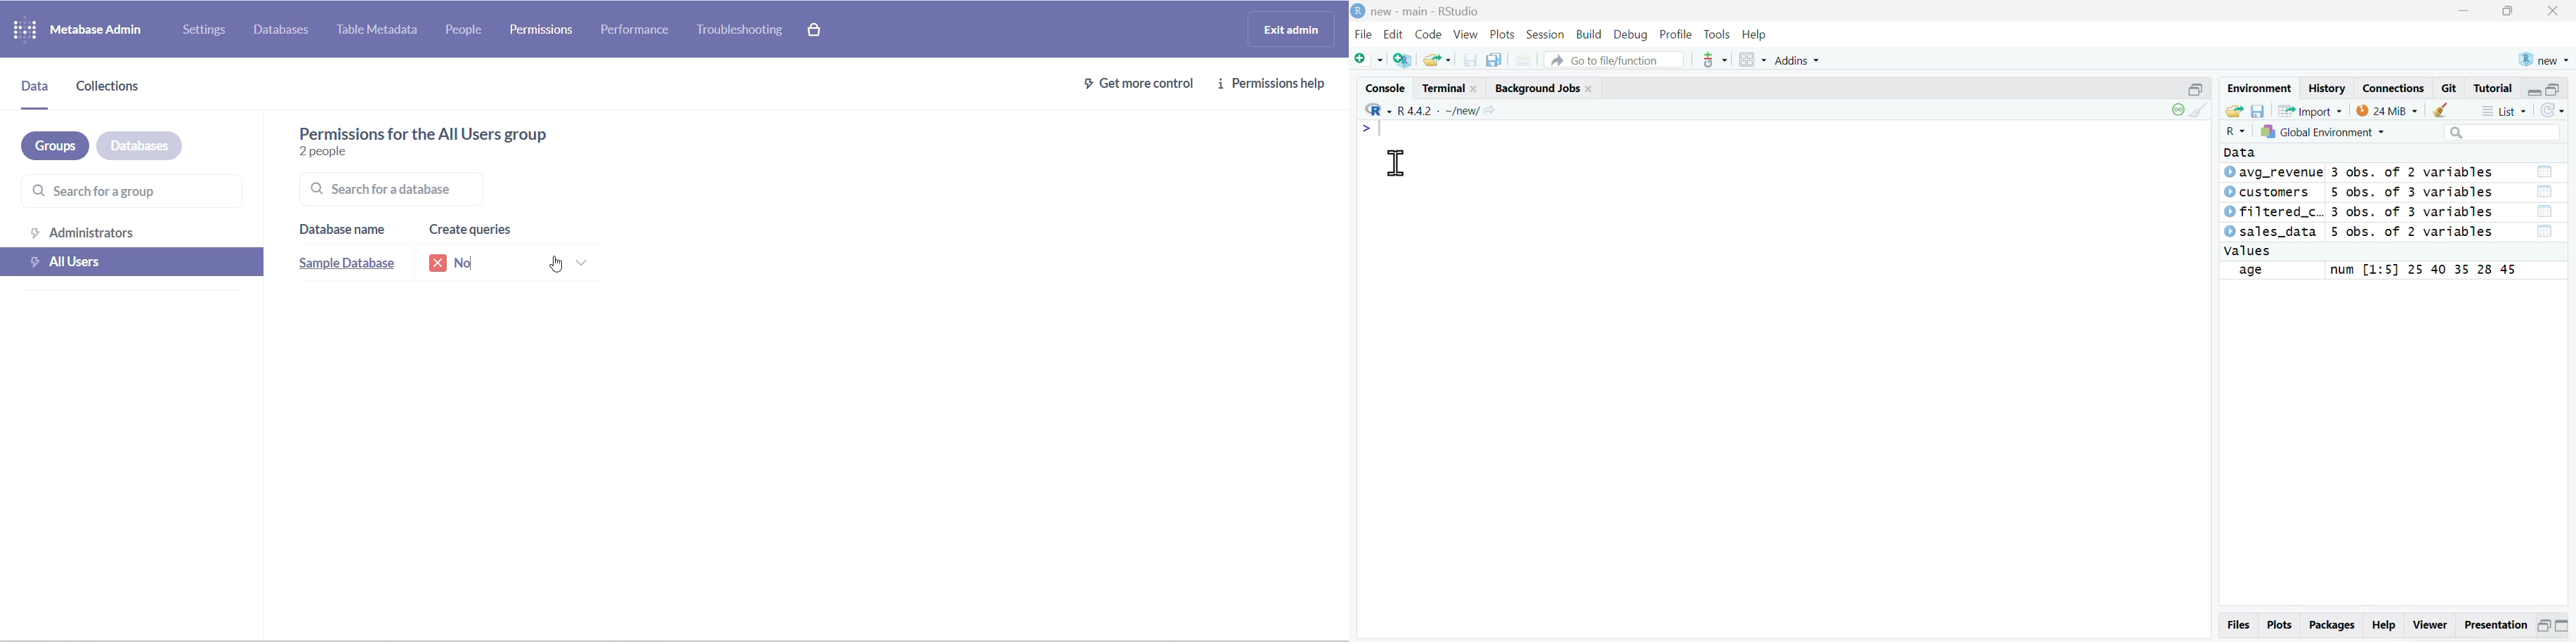 This screenshot has width=2576, height=644. I want to click on new - main - RStudio, so click(1426, 12).